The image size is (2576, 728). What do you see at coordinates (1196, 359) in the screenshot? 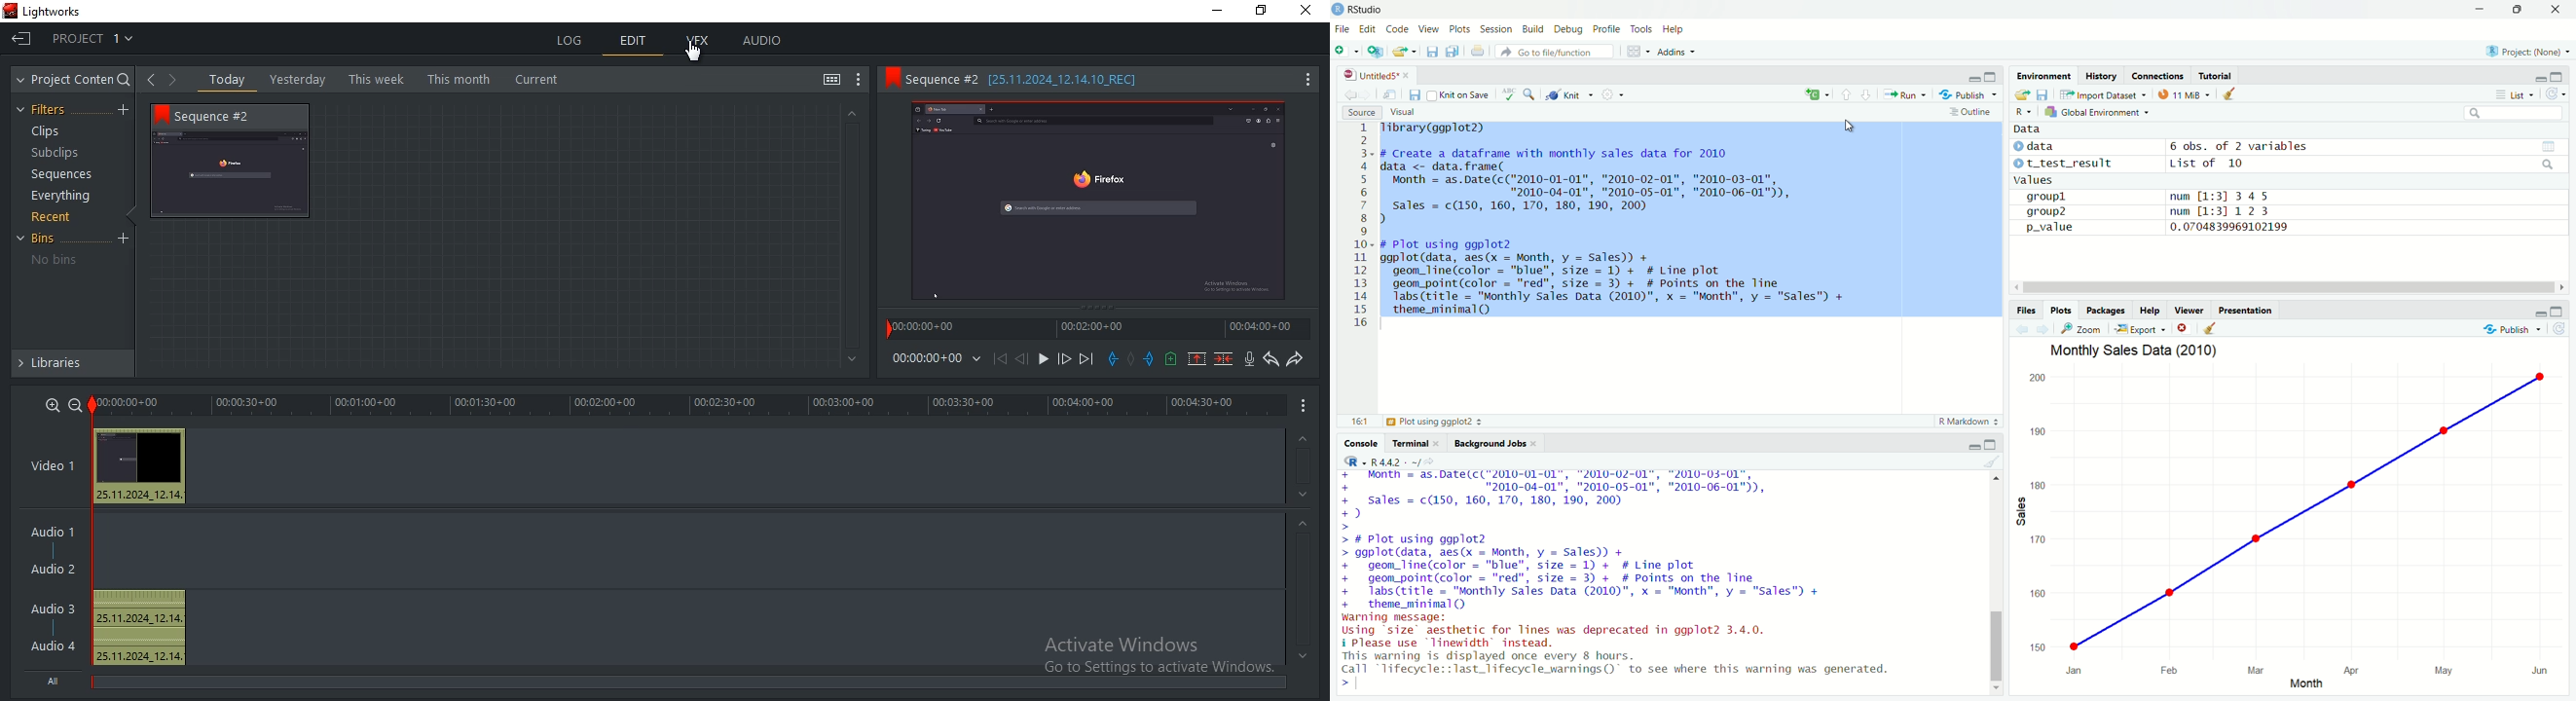
I see `remove marked section` at bounding box center [1196, 359].